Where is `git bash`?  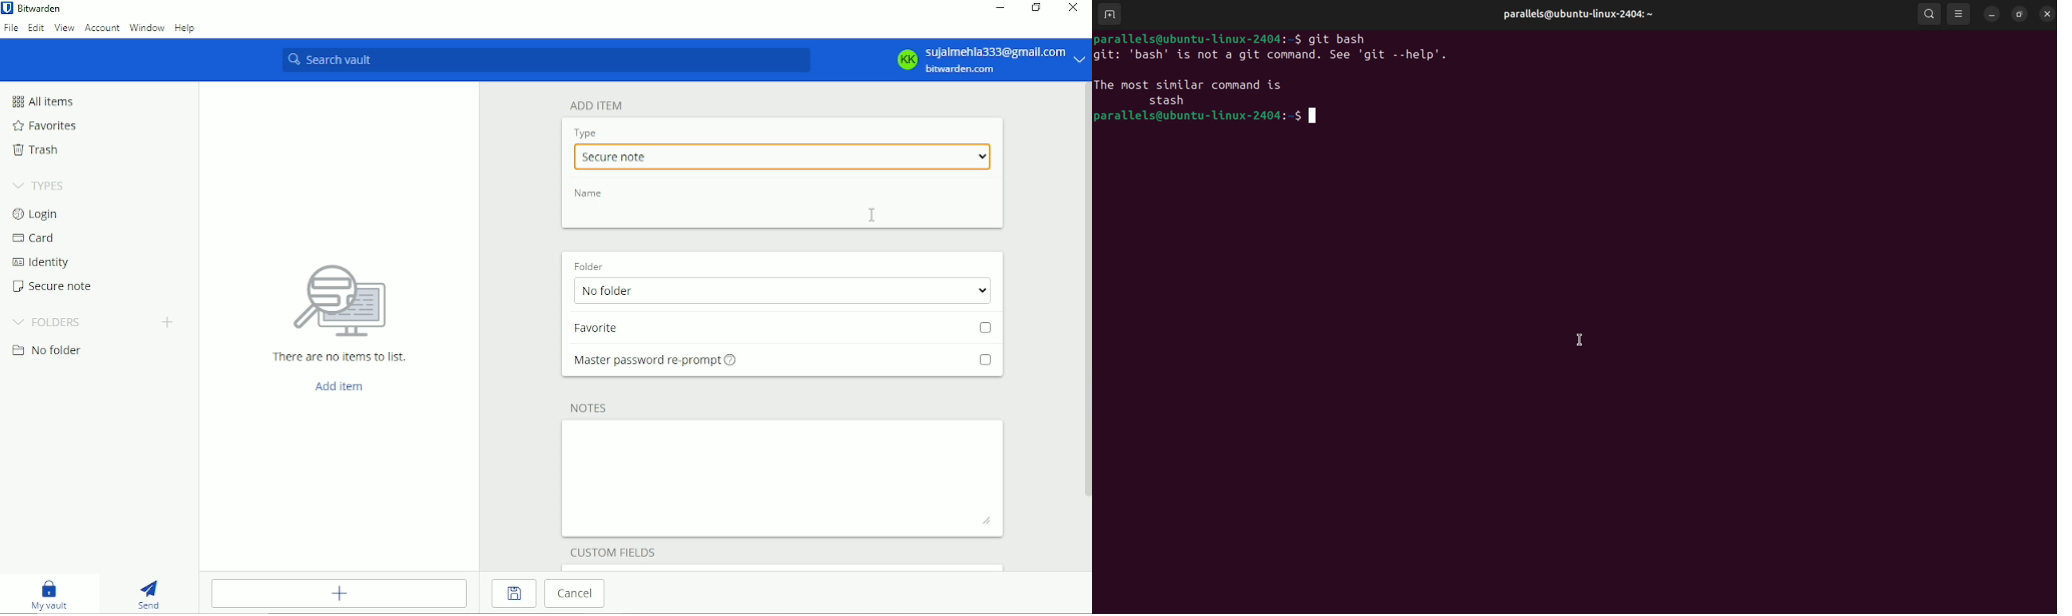 git bash is located at coordinates (1339, 38).